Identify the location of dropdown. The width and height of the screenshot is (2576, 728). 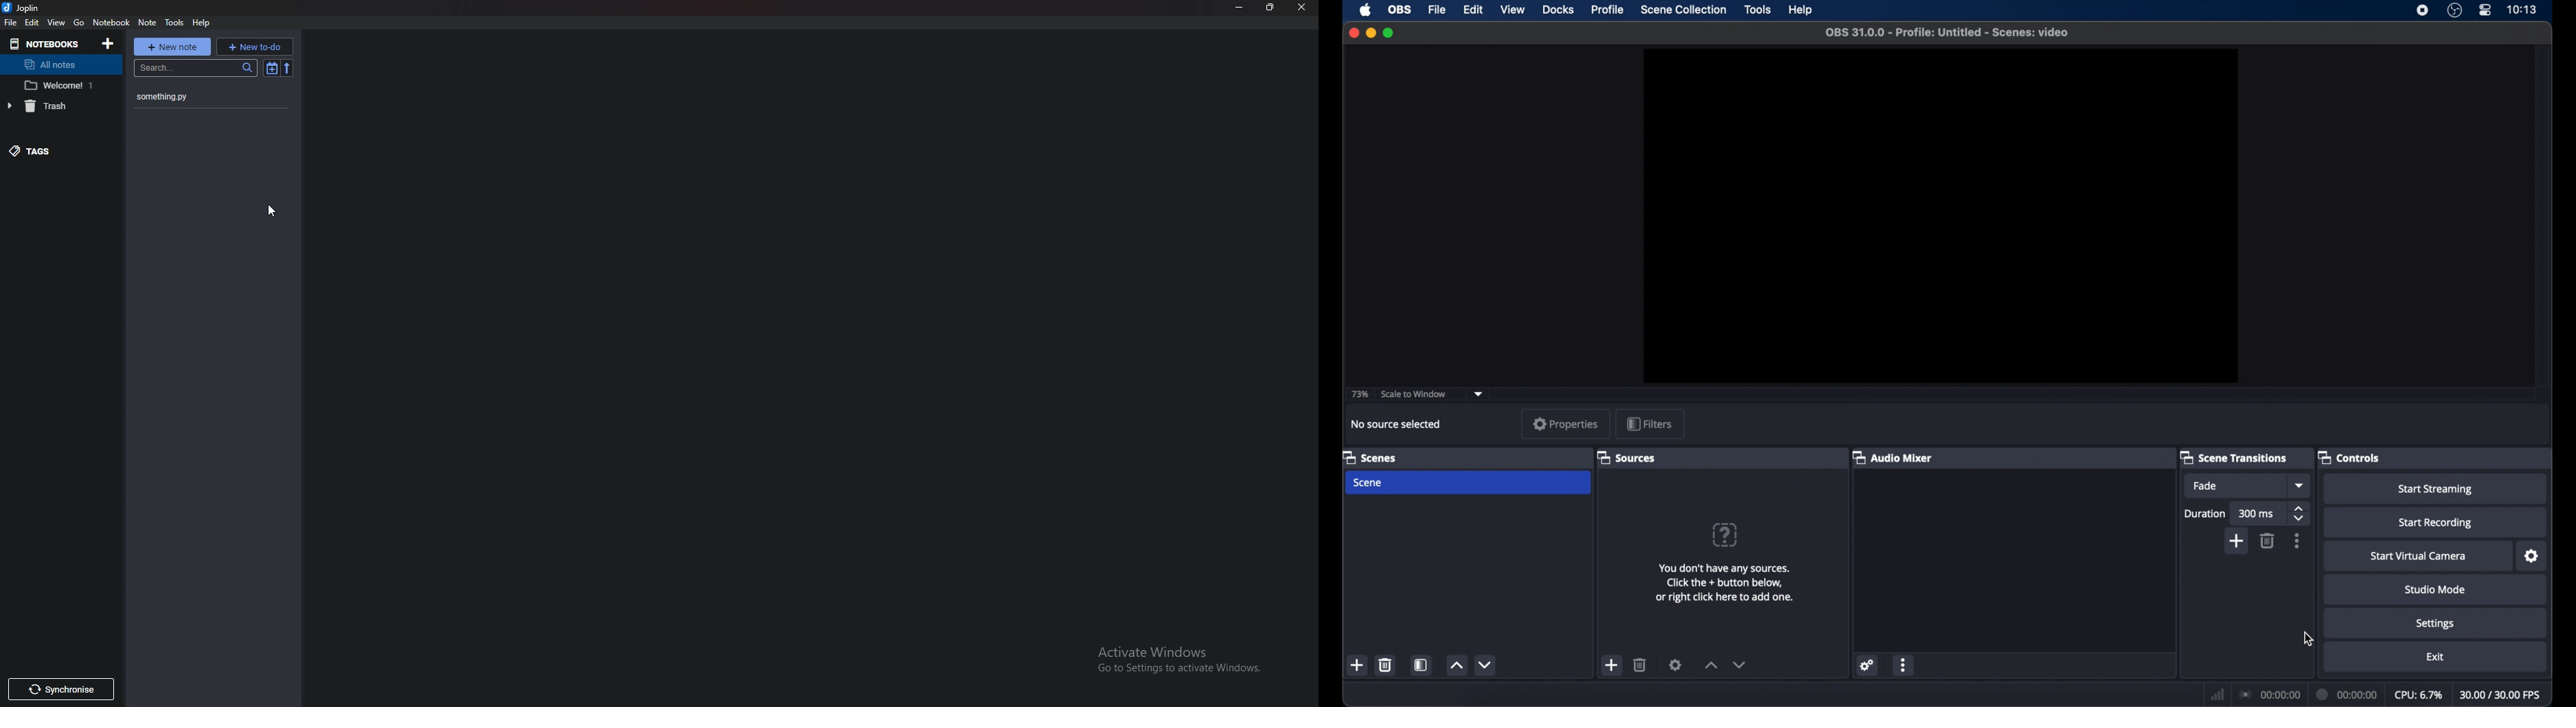
(1478, 394).